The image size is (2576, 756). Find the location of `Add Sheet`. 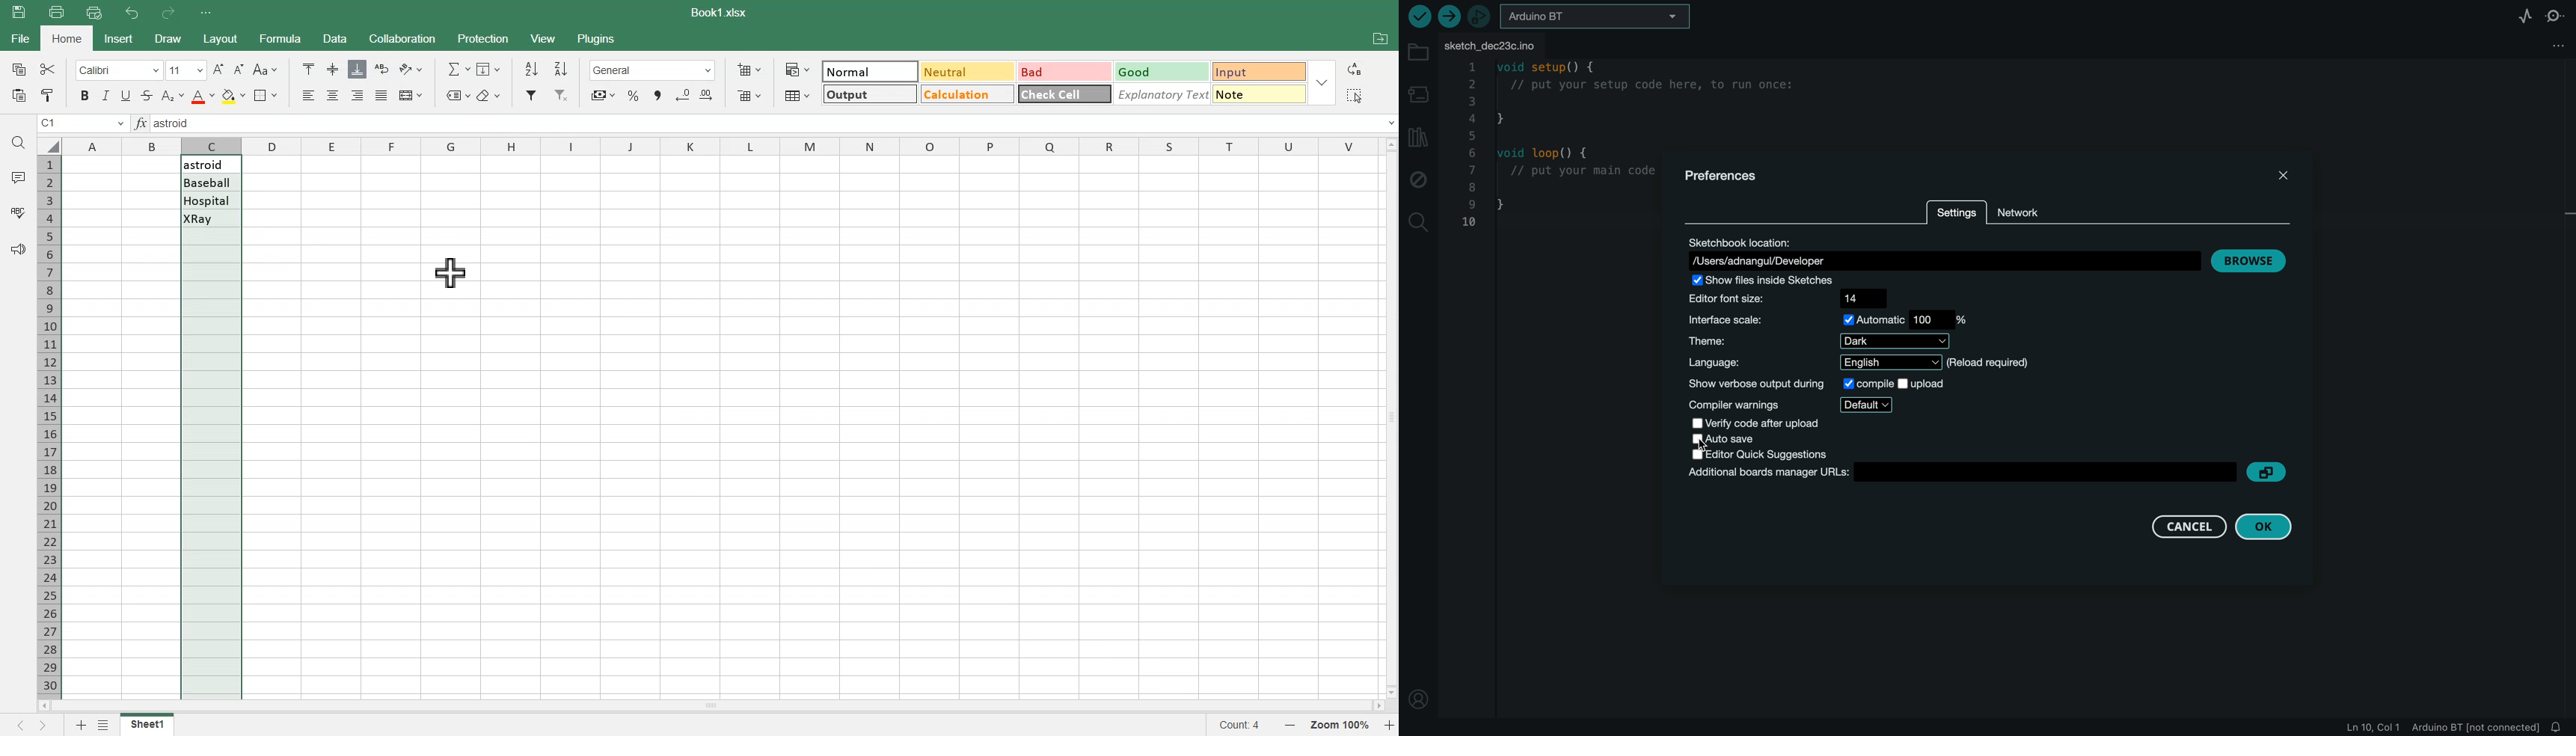

Add Sheet is located at coordinates (79, 725).